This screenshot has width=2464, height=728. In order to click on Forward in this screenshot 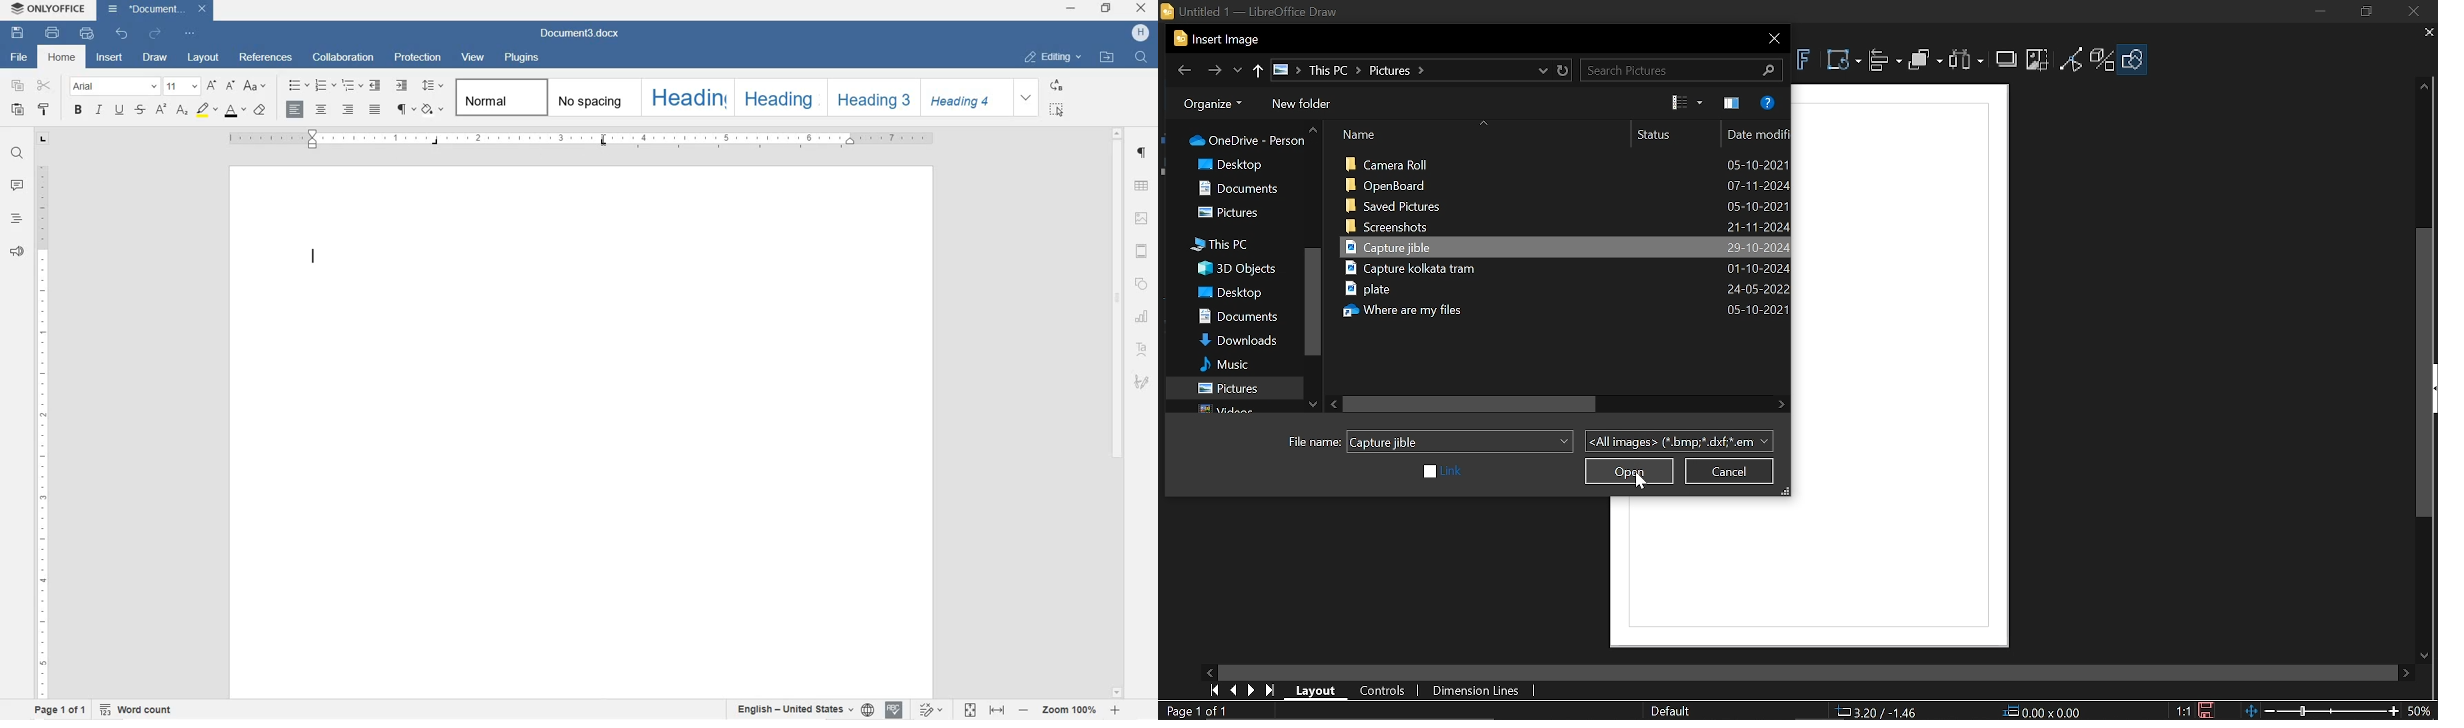, I will do `click(1214, 71)`.